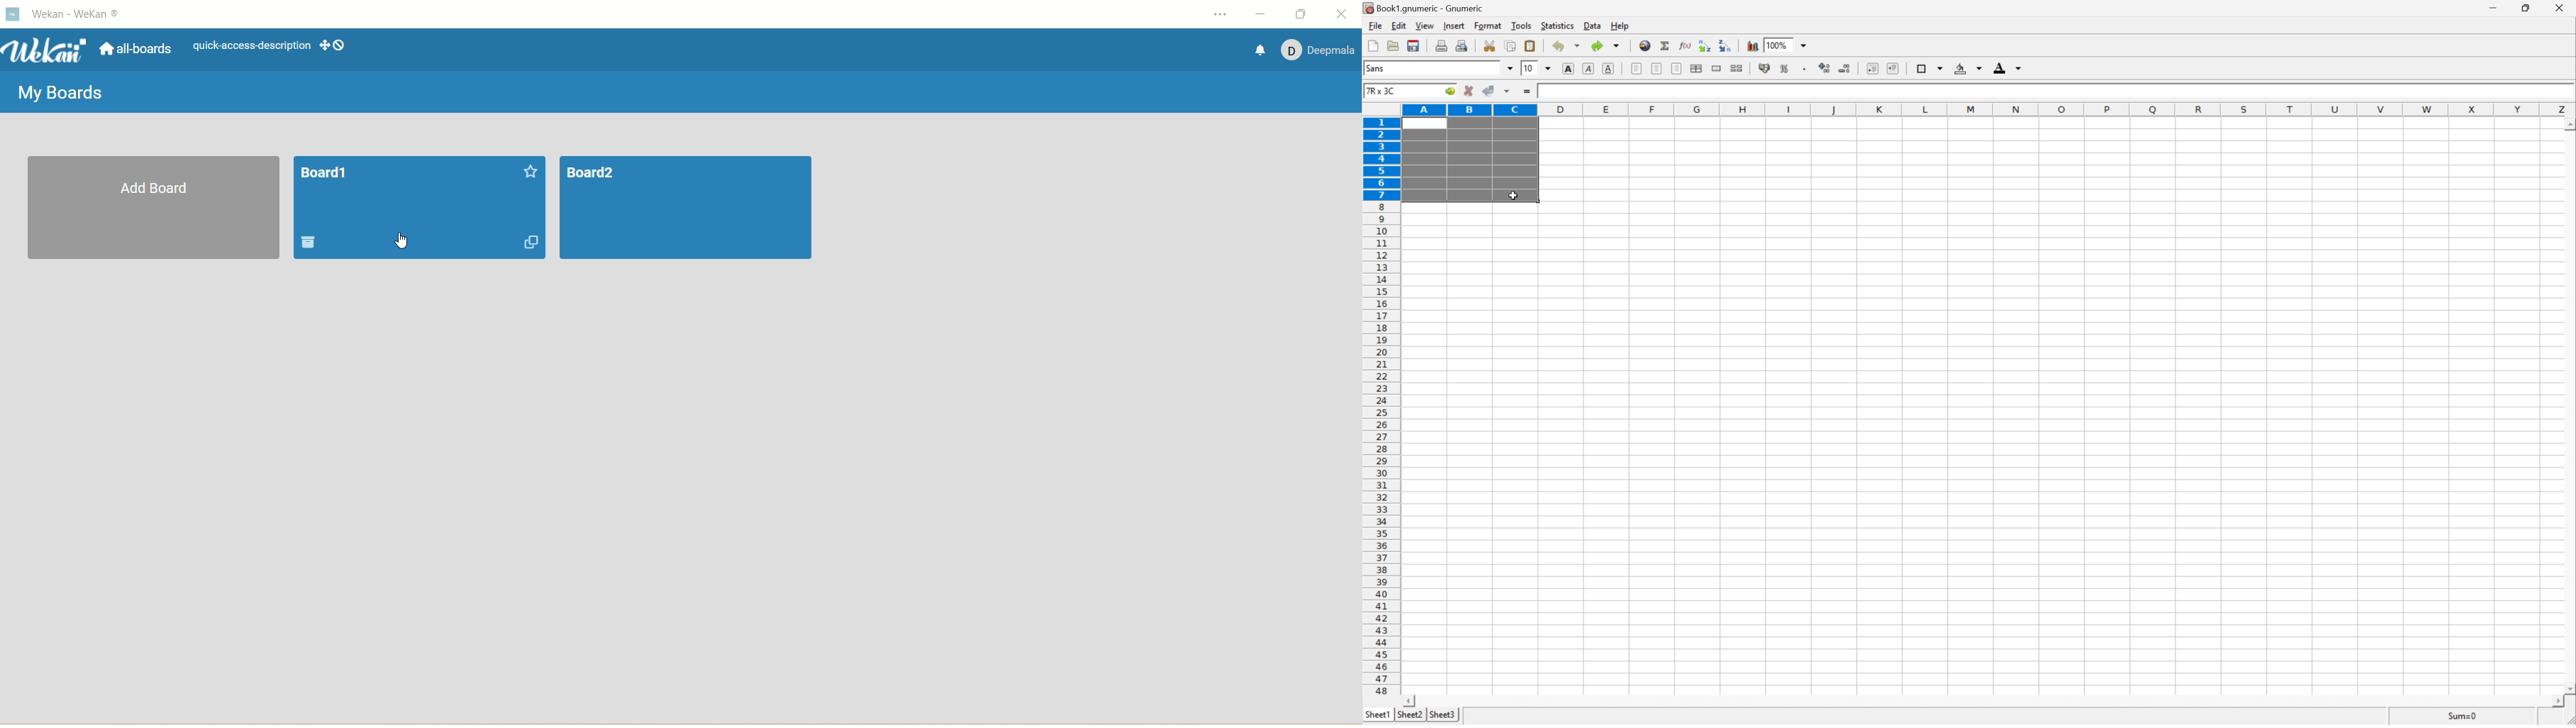 Image resolution: width=2576 pixels, height=728 pixels. I want to click on delete, so click(308, 243).